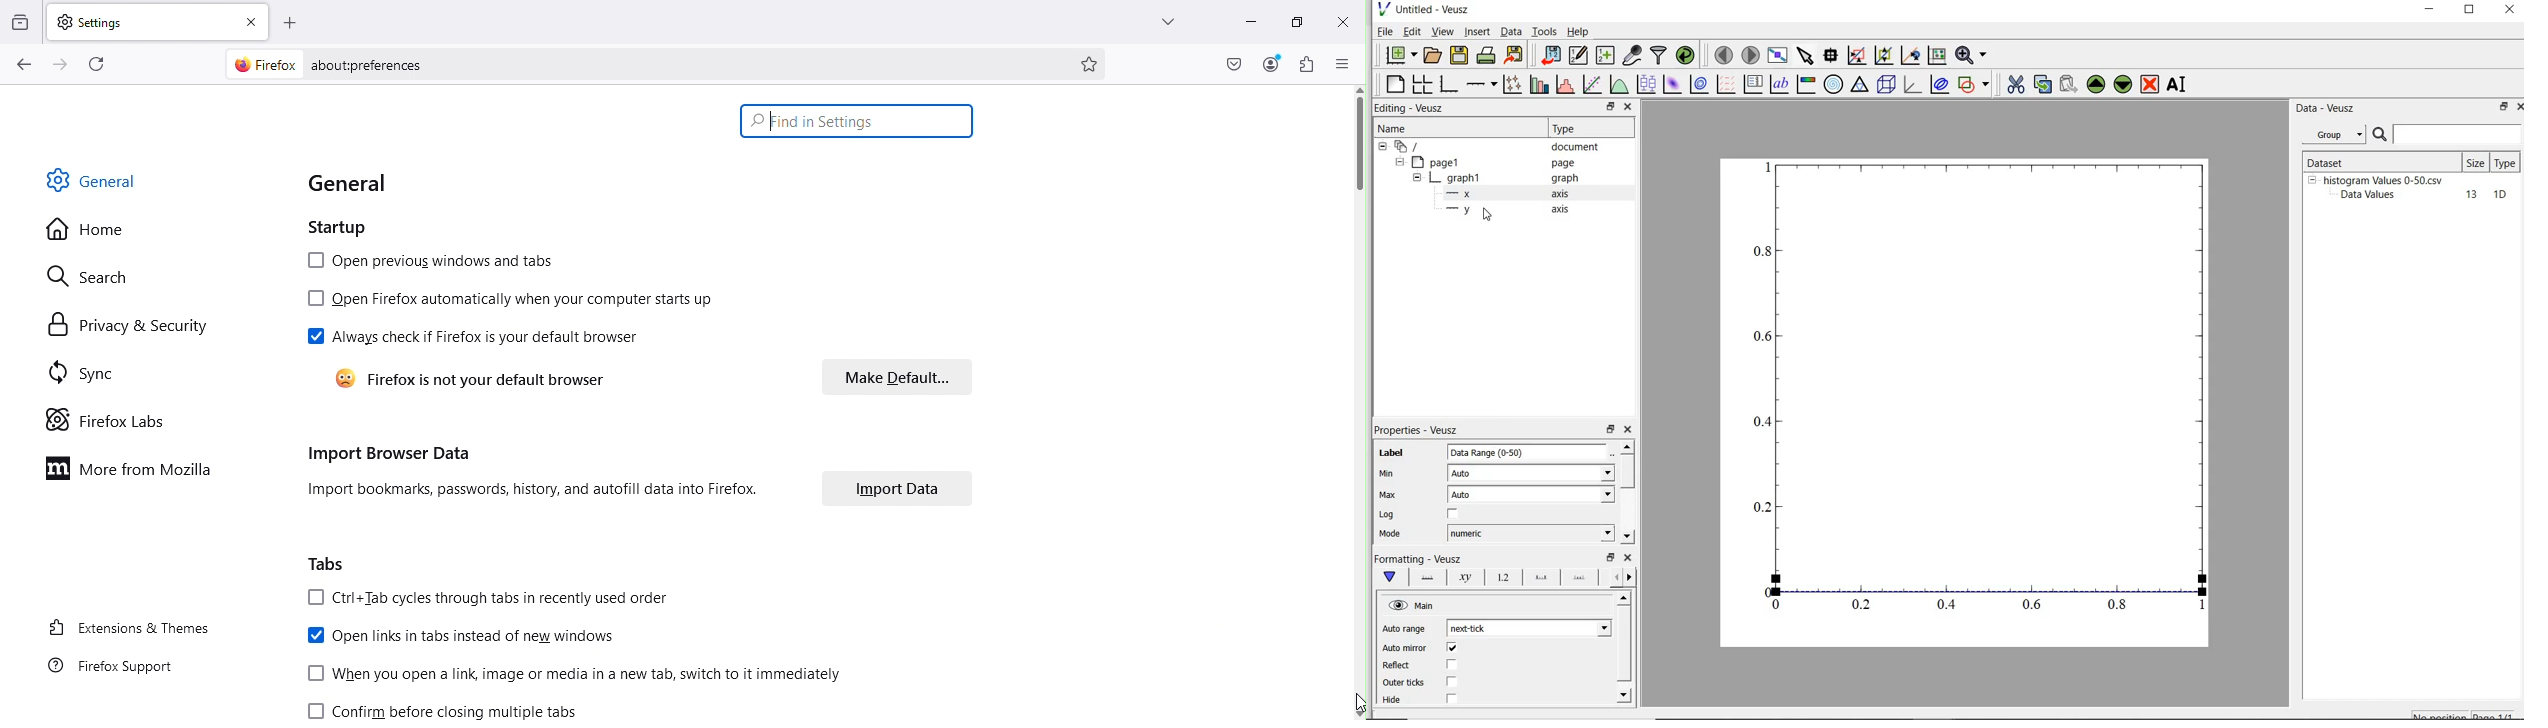 The width and height of the screenshot is (2548, 728). Describe the element at coordinates (106, 673) in the screenshot. I see `FireFox support` at that location.